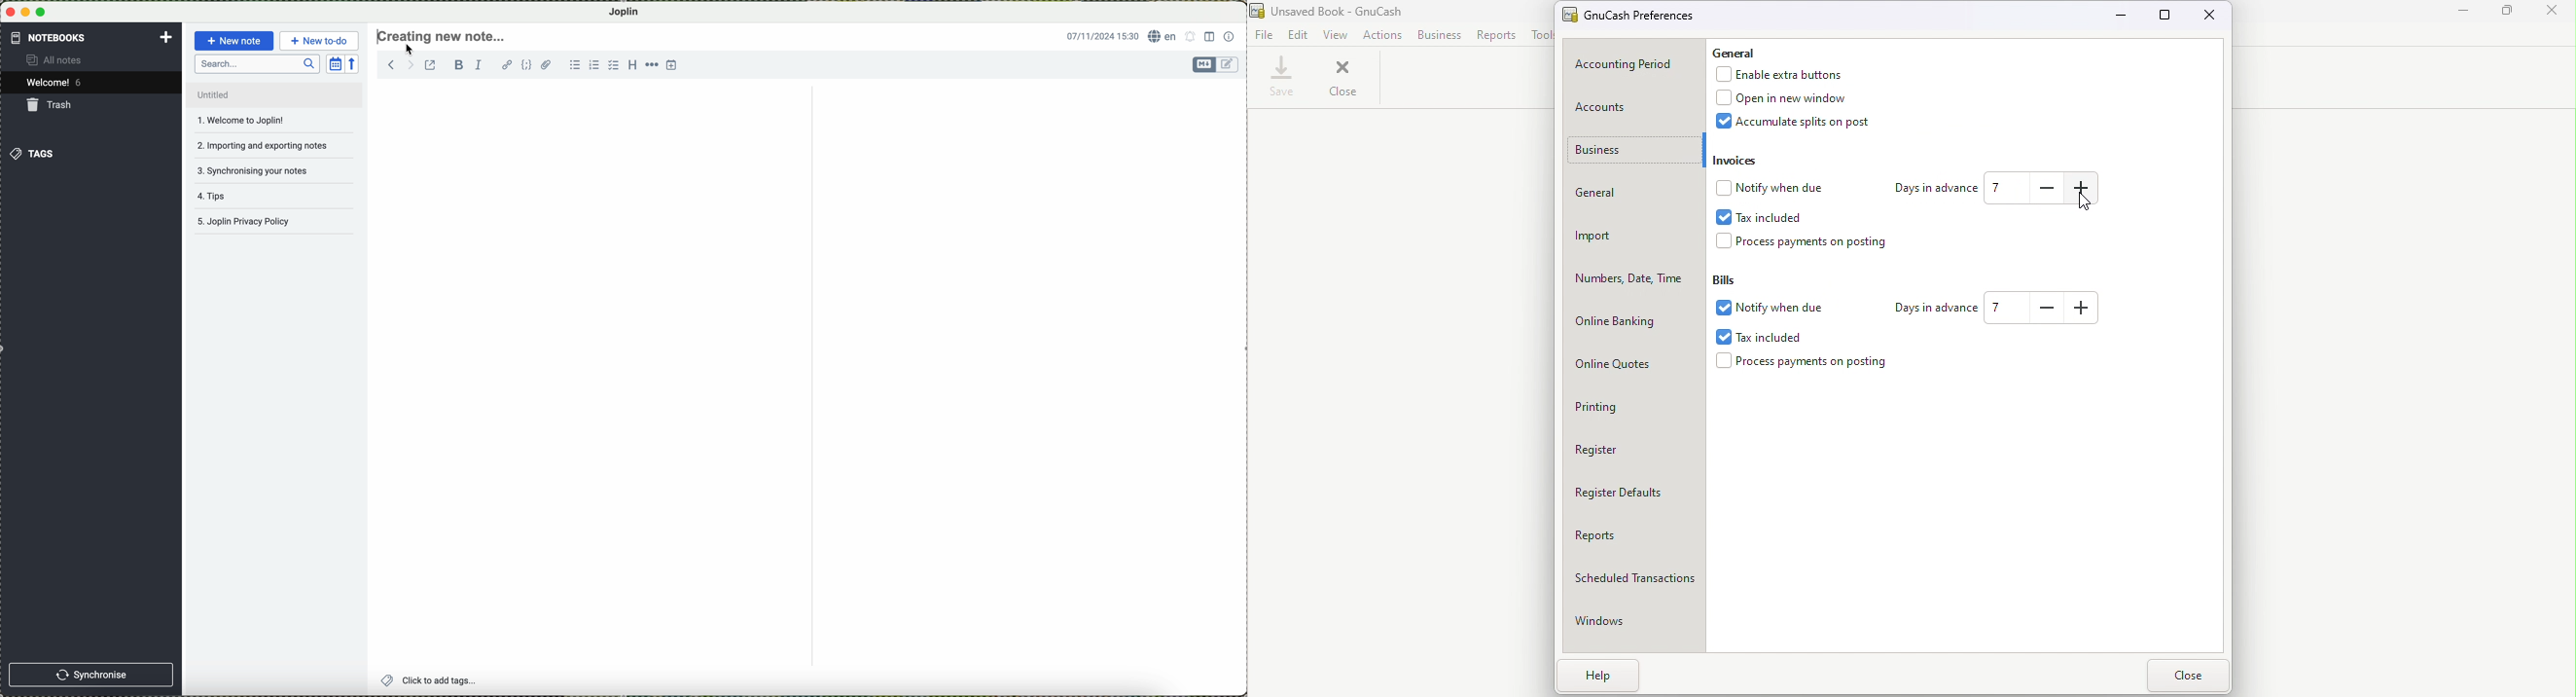 The height and width of the screenshot is (700, 2576). What do you see at coordinates (1775, 308) in the screenshot?
I see `Notify when due` at bounding box center [1775, 308].